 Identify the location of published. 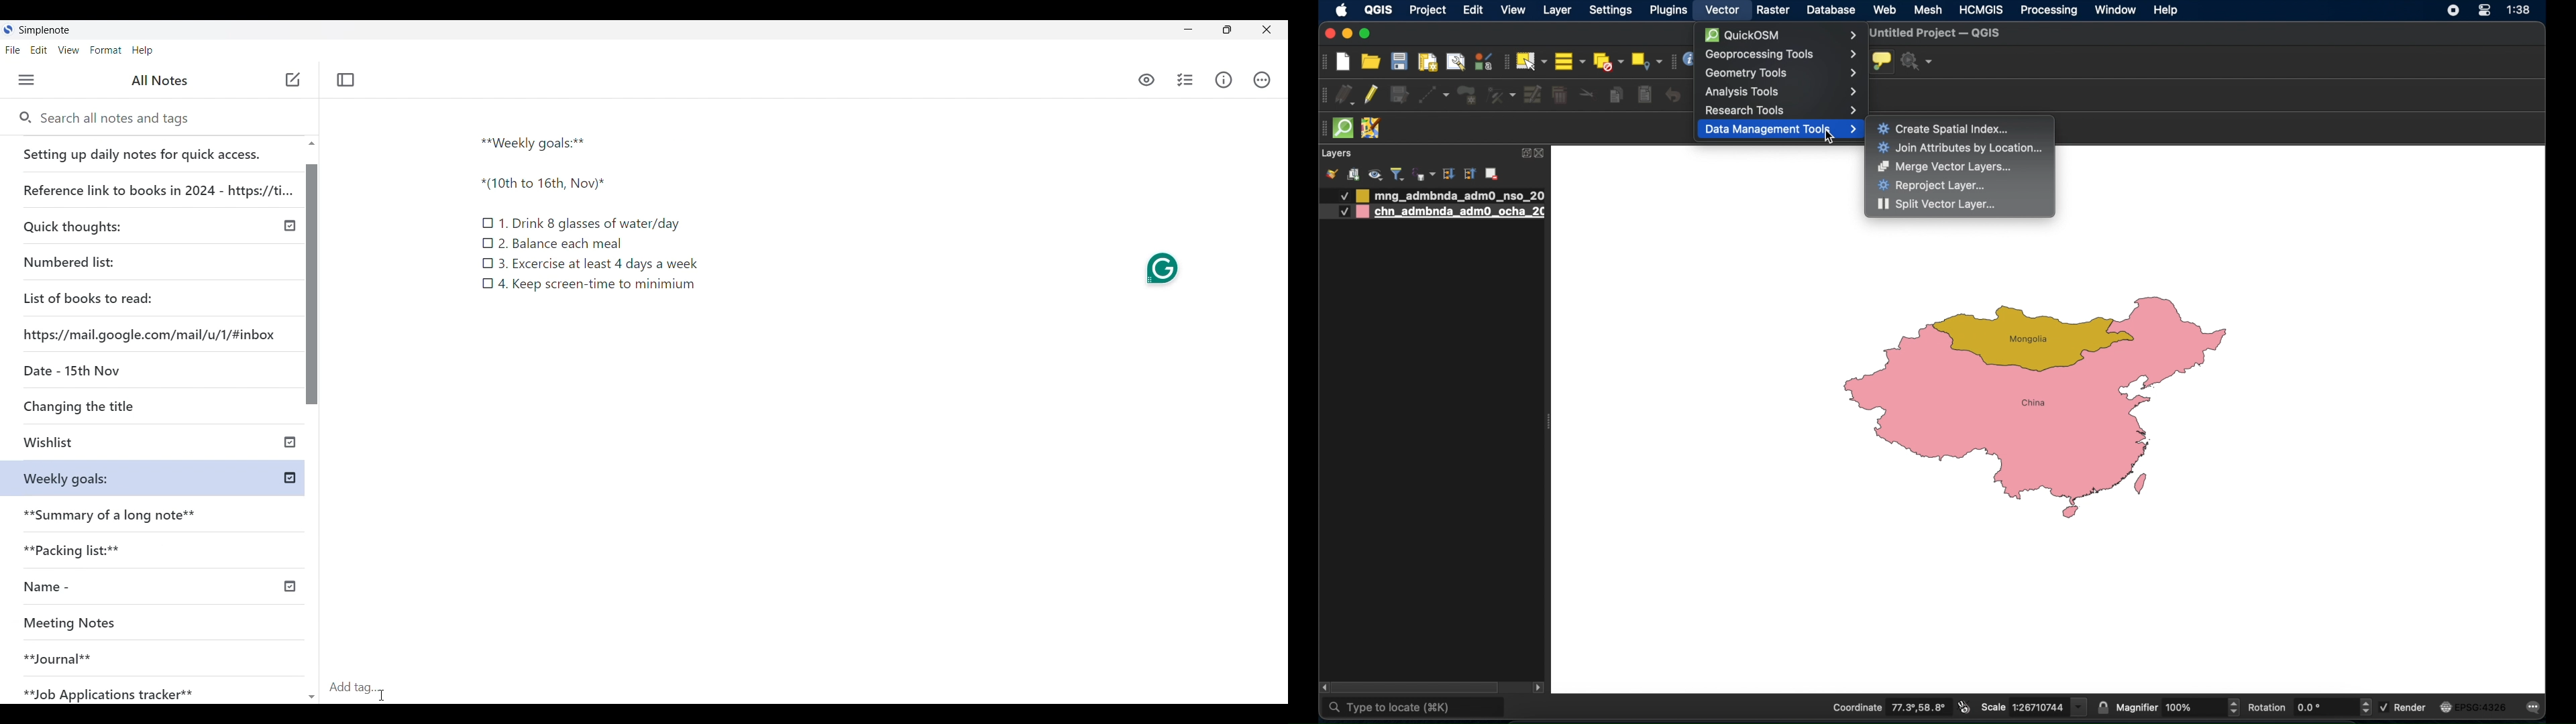
(288, 587).